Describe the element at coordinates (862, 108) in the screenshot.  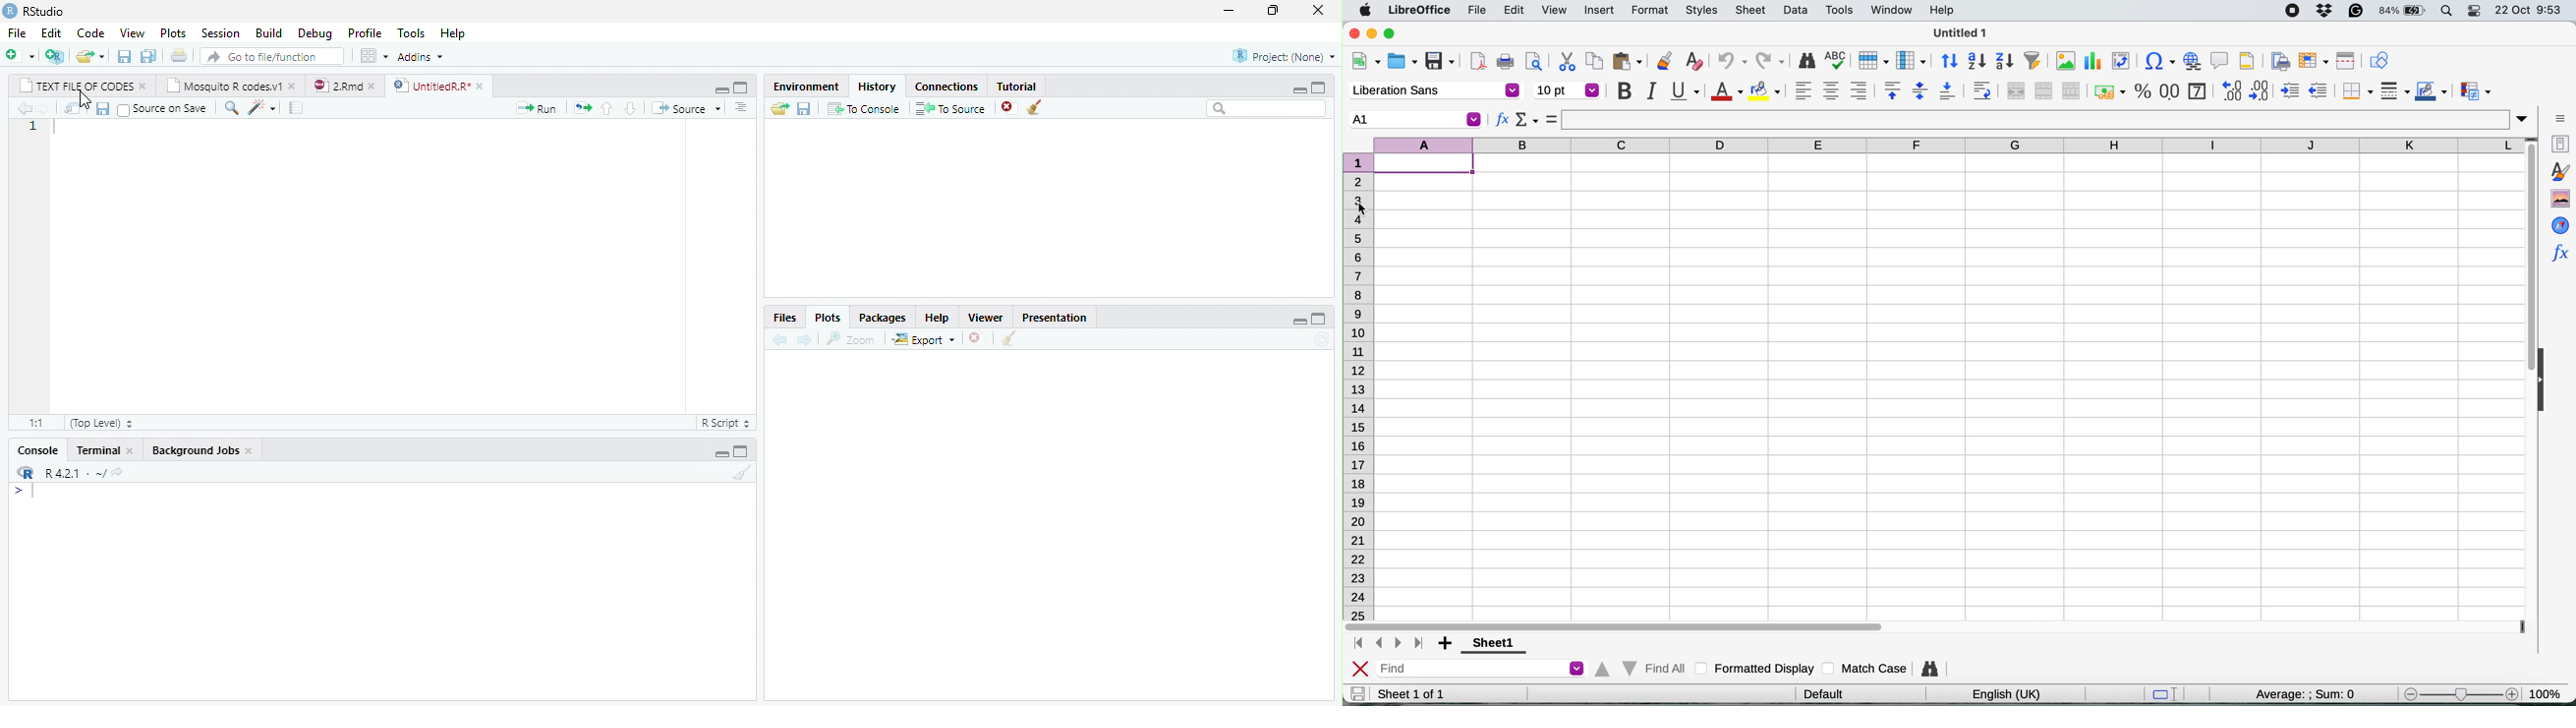
I see `to console : send the selected commands to the R console` at that location.